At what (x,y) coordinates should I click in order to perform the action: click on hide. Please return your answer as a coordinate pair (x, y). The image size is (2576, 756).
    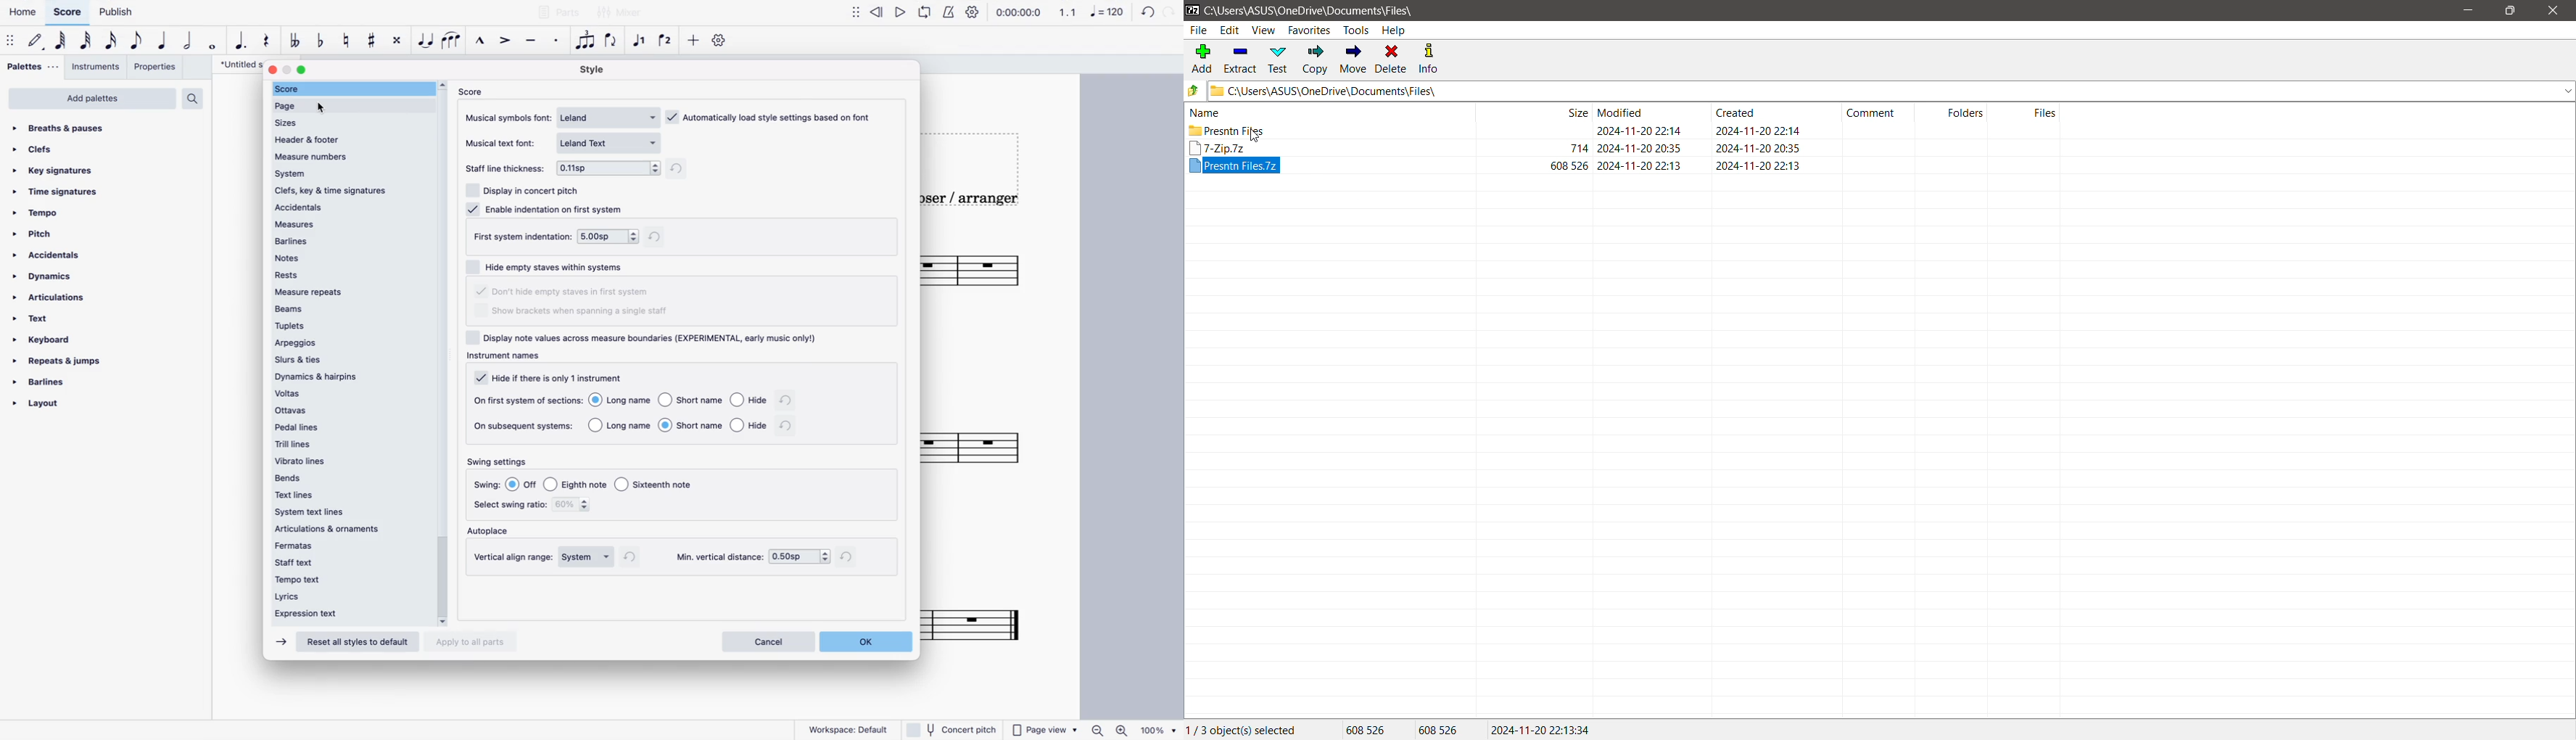
    Looking at the image, I should click on (553, 376).